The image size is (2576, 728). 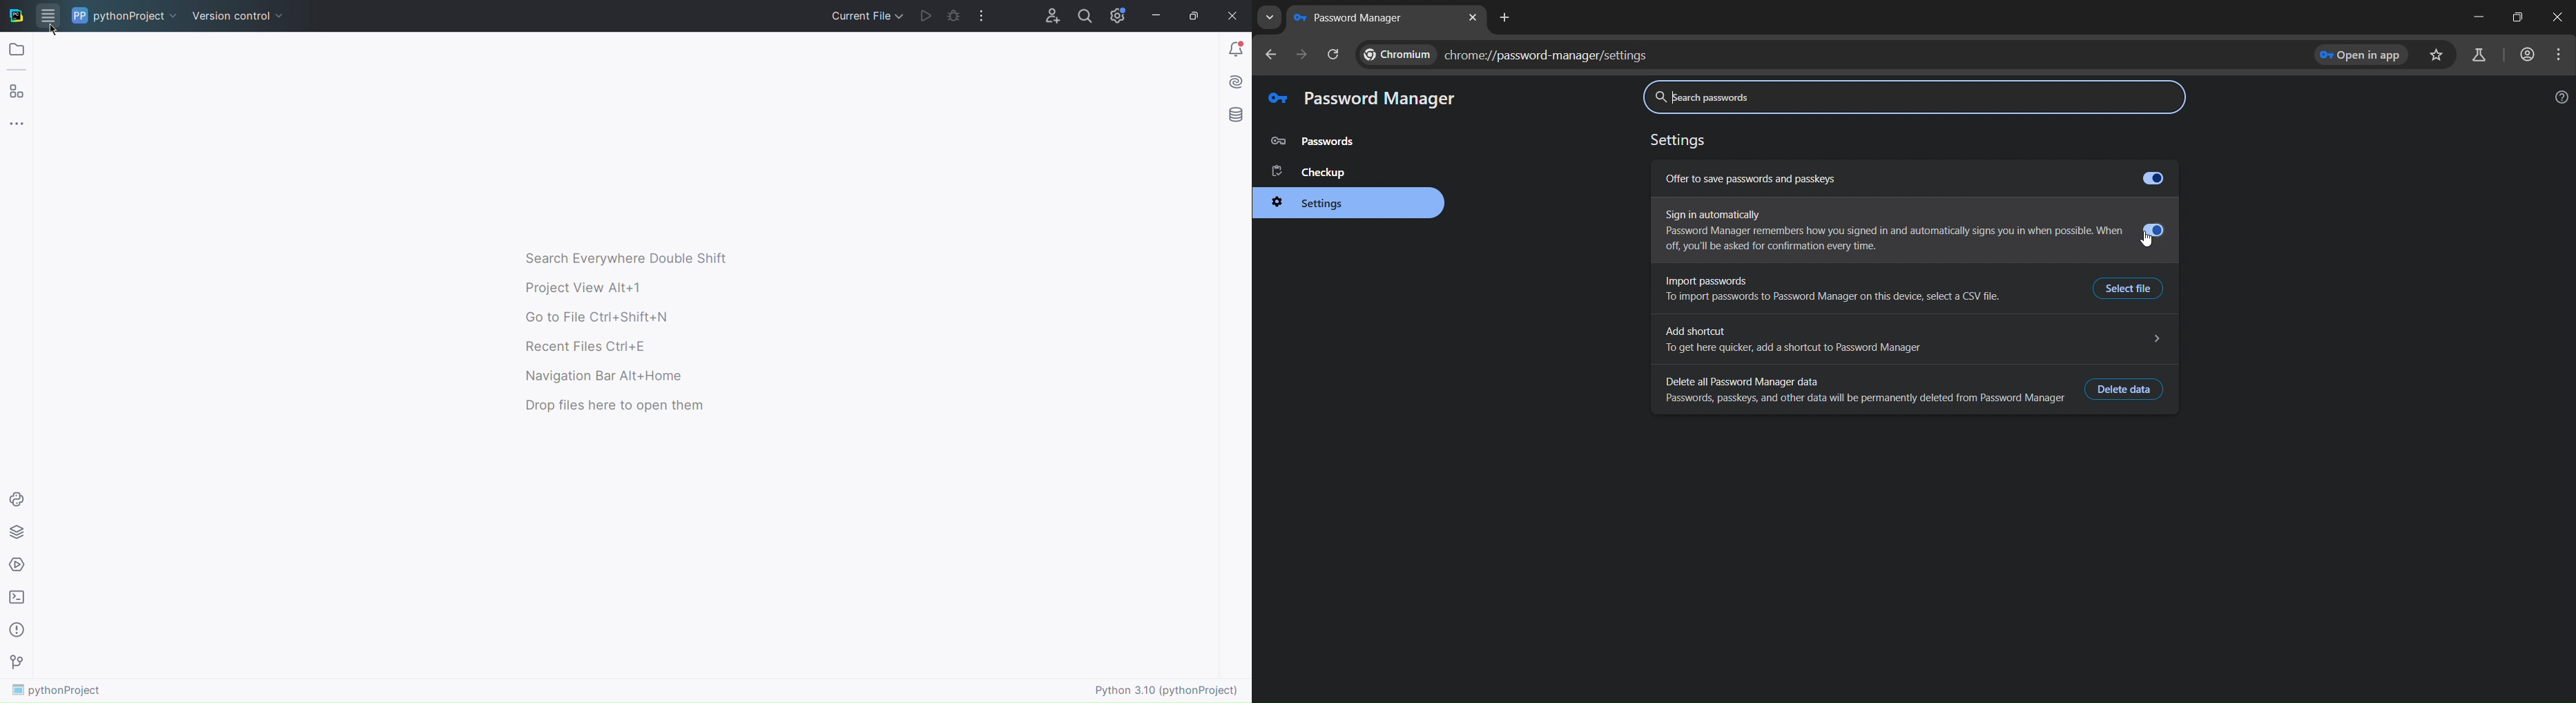 What do you see at coordinates (2517, 17) in the screenshot?
I see `restore down` at bounding box center [2517, 17].